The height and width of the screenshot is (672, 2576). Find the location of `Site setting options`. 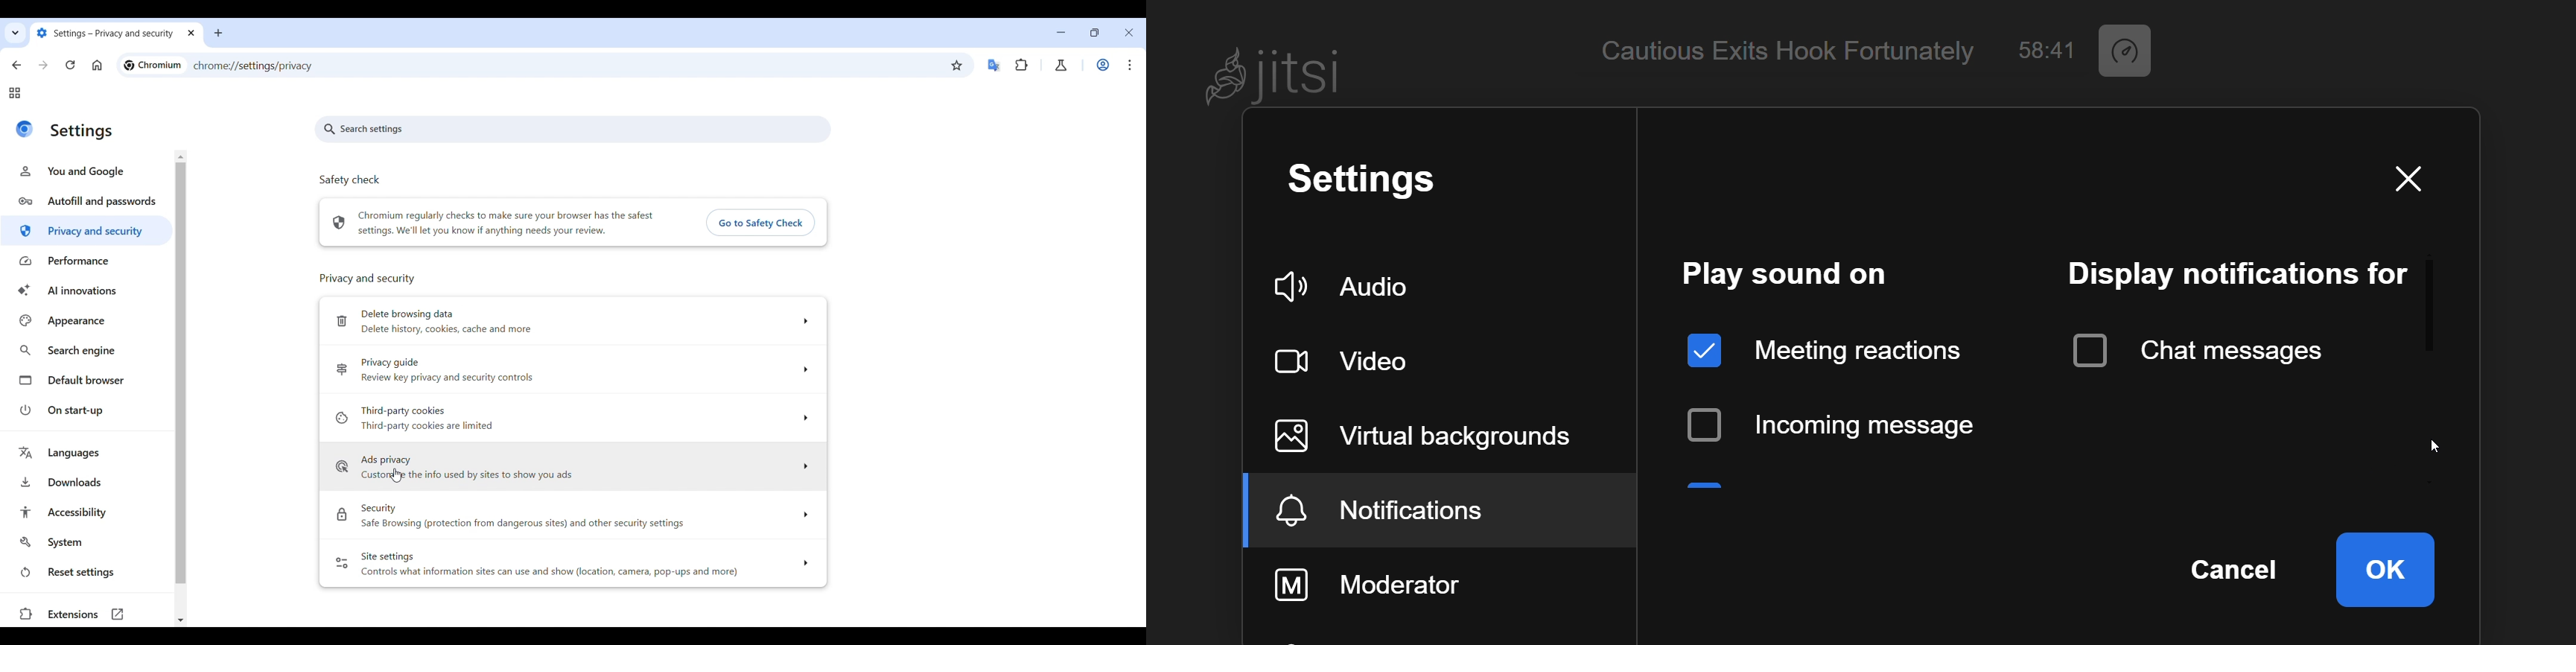

Site setting options is located at coordinates (573, 564).